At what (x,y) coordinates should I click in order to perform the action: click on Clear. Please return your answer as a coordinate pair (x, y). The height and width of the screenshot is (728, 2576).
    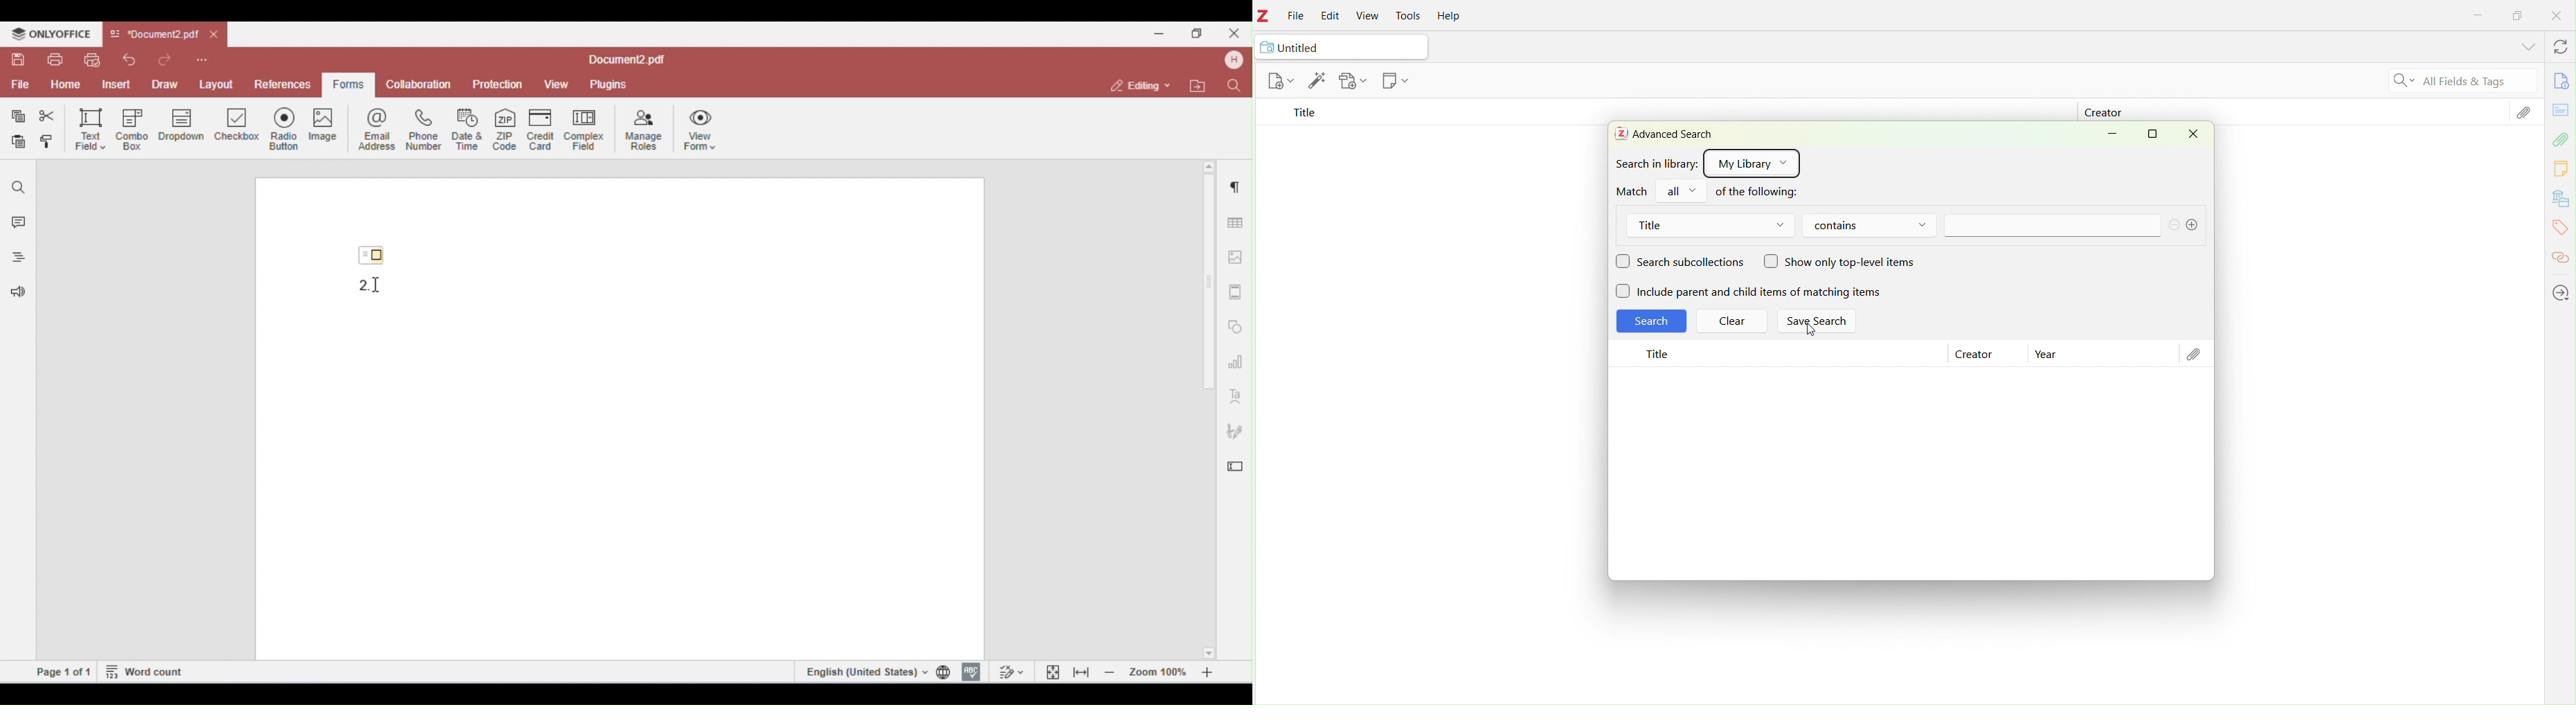
    Looking at the image, I should click on (1736, 322).